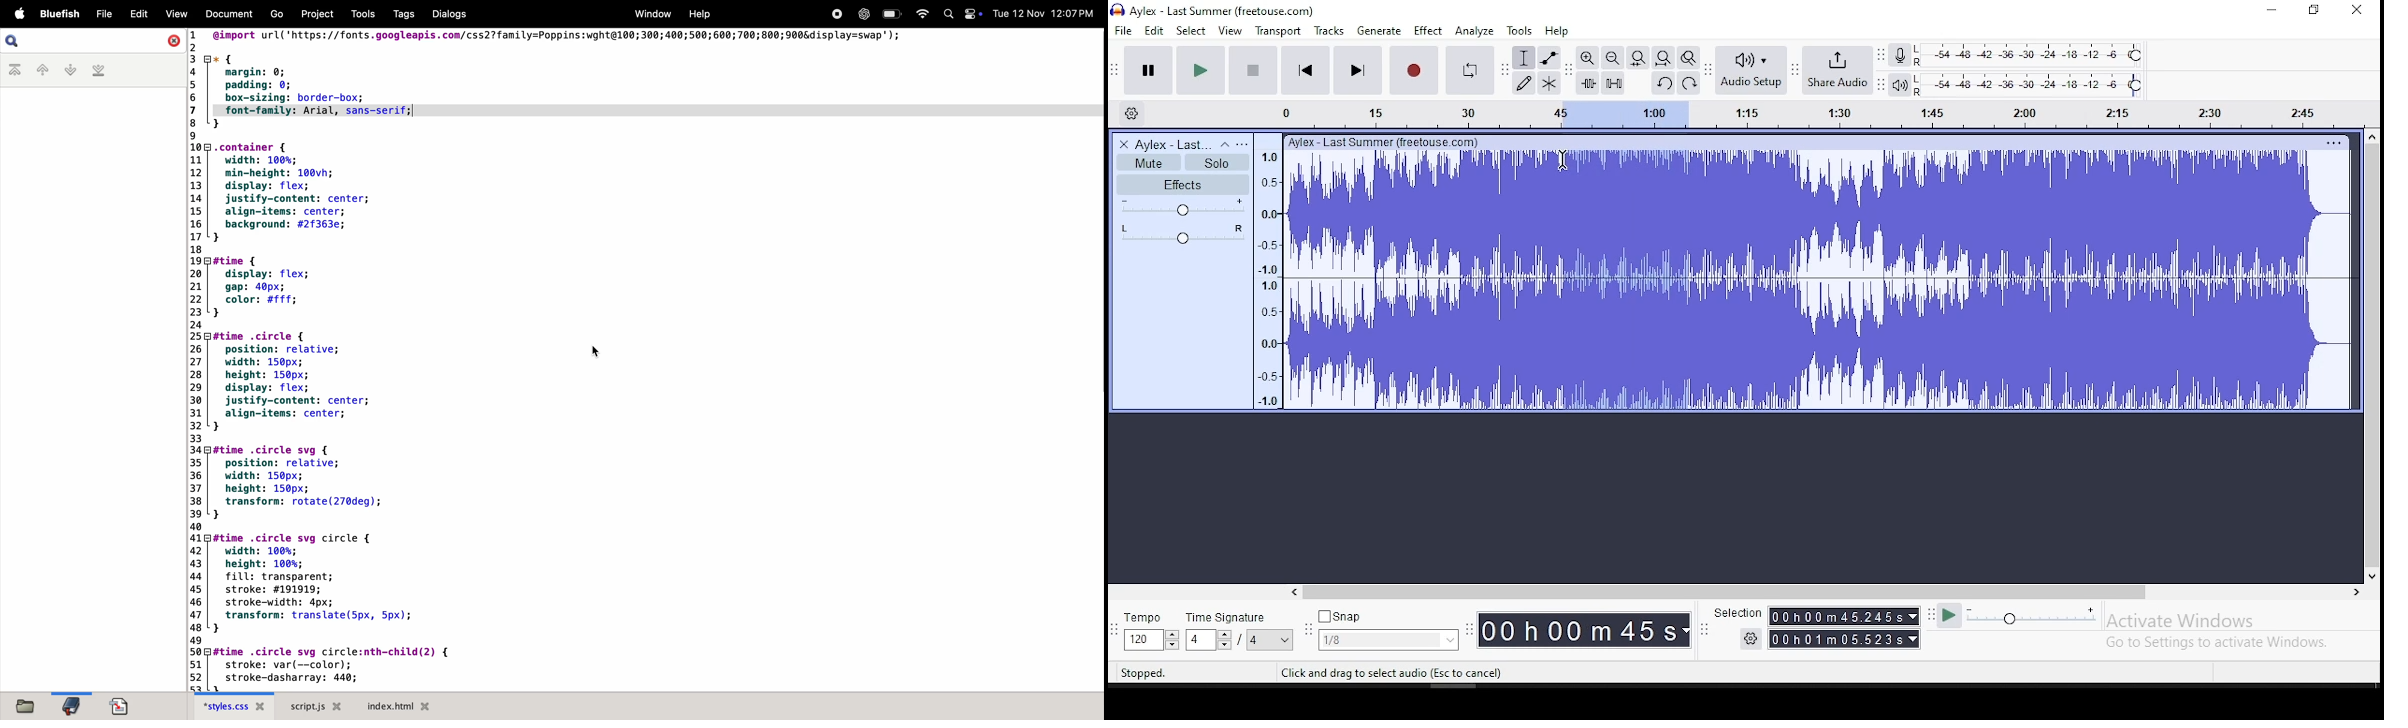 This screenshot has height=728, width=2408. Describe the element at coordinates (594, 358) in the screenshot. I see `1 @import url('https://fonts.googleapis.com/css2?family=Poppins:wght@100;300;400;500;600;700;800;900&display=swap"');
2

3! * {

4 margin: 0;

5 padding: 0;

6 box-sizing: border-box;

7 font-family: Arial, sans-serif;
8 “}

9

10E . container {

11 width: 100%;

12 min-height: 100vh;

13 display: flex;

14 justify-content: center;
15 align-items: center;

16 background: #2f363e;

17 “}

18

198 #time {

20 display: flex;

21 gap: 40px;

22 color: #fff;

23}

24

258 #time .circle {

26 position: relative; x
27 width: 150px;

28 height: 150px;

29 display: flex;

30 justify-content: center;
31 align-items: center;

324}

33

348 #time .circle svg {

35 position: relative;

36 width: 150px;

37 height: 150px;

38 transform: rotate(270deg);
39}

40

41B#time .circle svg circle {
42 width: 100%;

43 height: 100%;

44 fill: transparent;

45 stroke: #191919;

46 stroke-width: 4px;

47 transform: translate(5px, 5px);
48 L }

49

50 #time .circle svg circle:nth-child(2) {
51 stroke: var(--color);

52 stroke-dasharray: 440;` at that location.